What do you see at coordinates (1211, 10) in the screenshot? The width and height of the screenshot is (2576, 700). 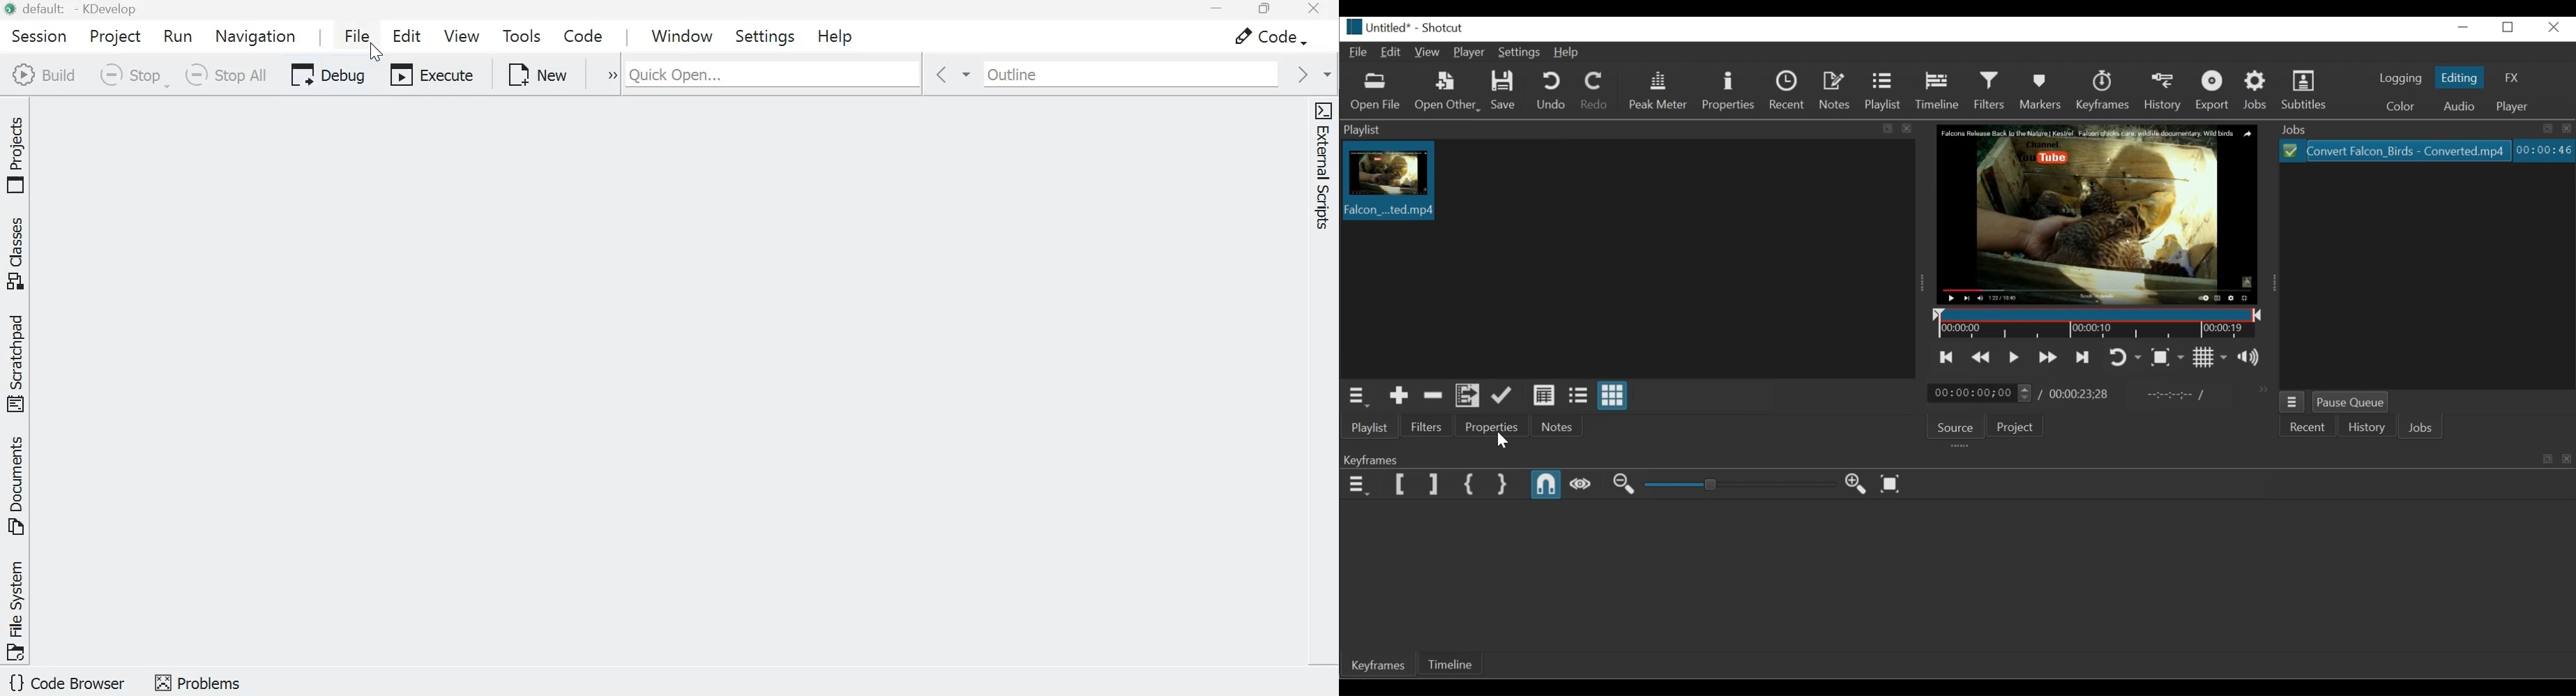 I see `Minimize` at bounding box center [1211, 10].